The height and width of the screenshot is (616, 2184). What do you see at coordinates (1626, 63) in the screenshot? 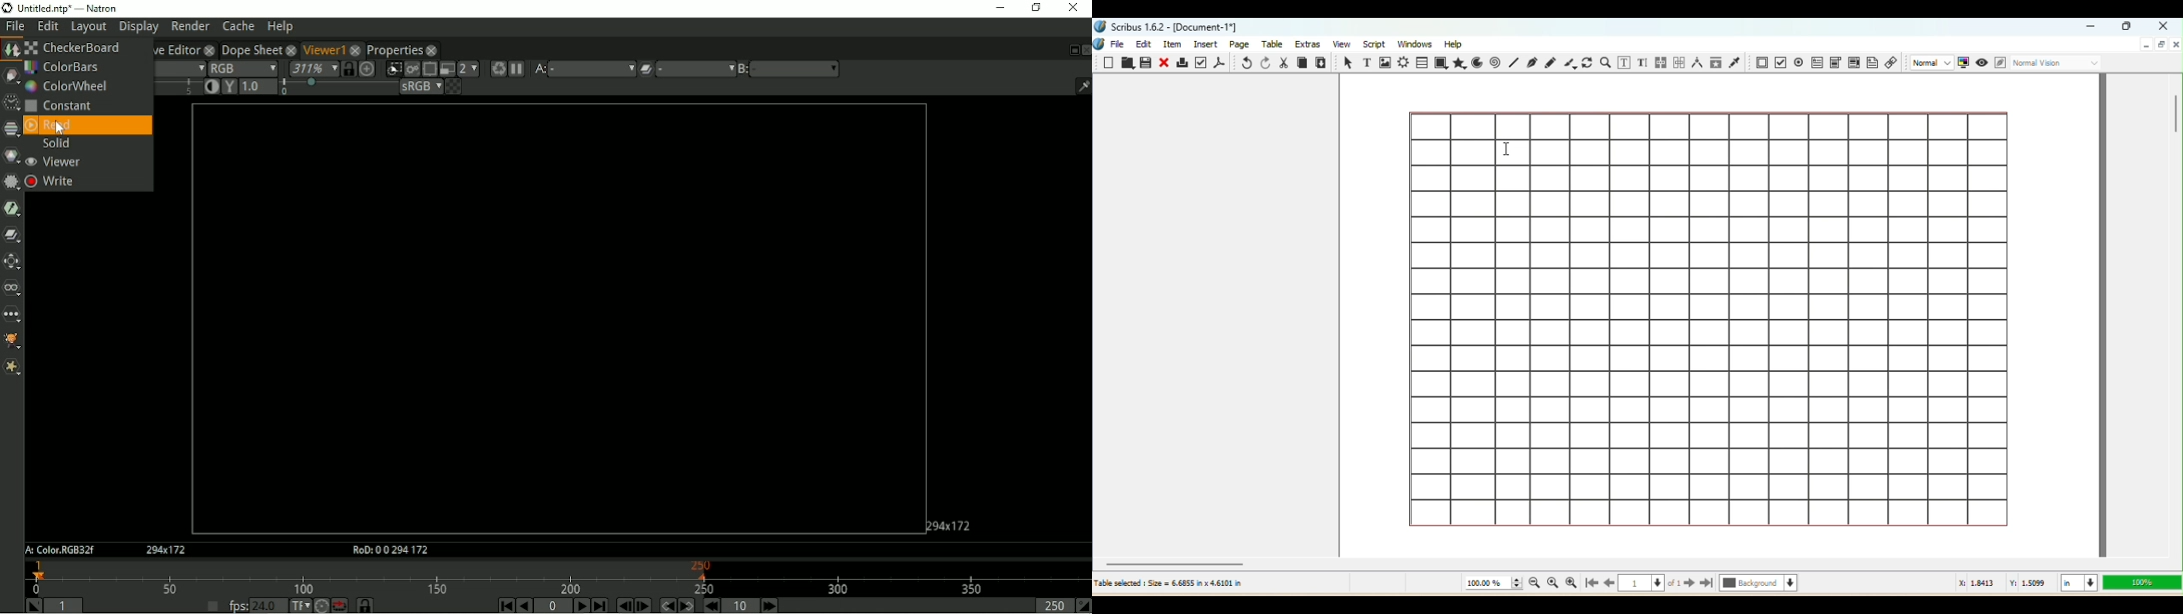
I see `Edit contents of Frame` at bounding box center [1626, 63].